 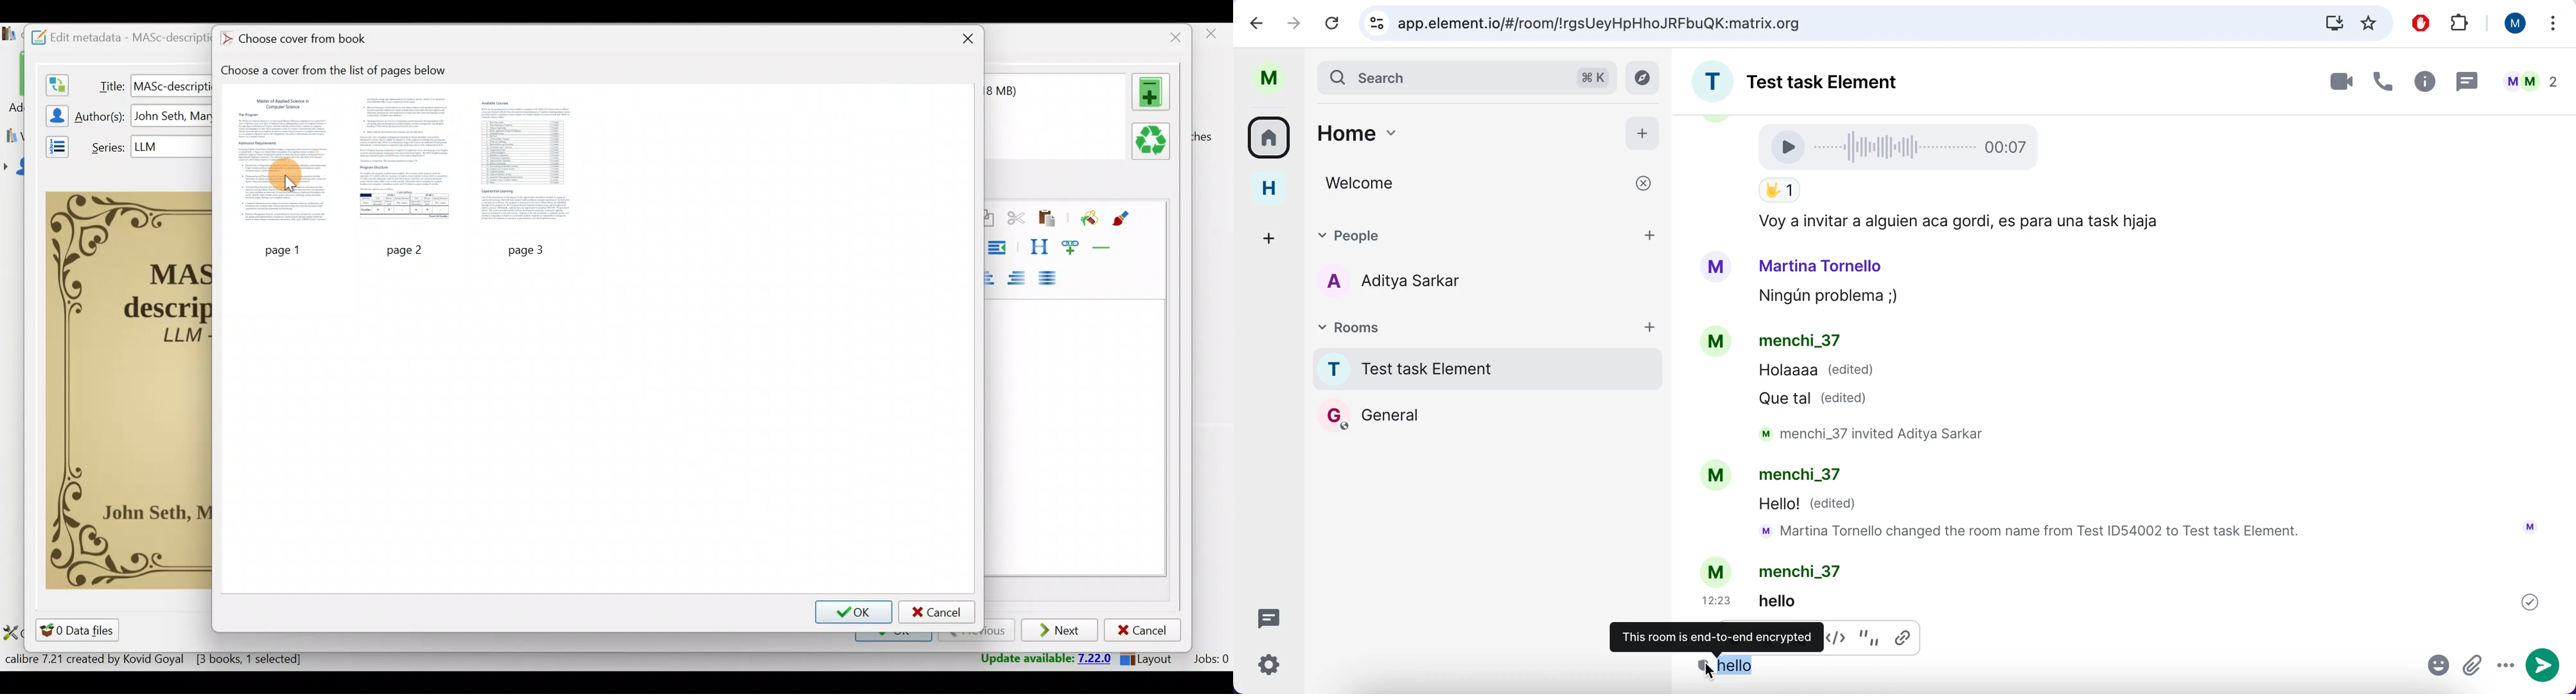 What do you see at coordinates (1794, 600) in the screenshot?
I see `helio` at bounding box center [1794, 600].